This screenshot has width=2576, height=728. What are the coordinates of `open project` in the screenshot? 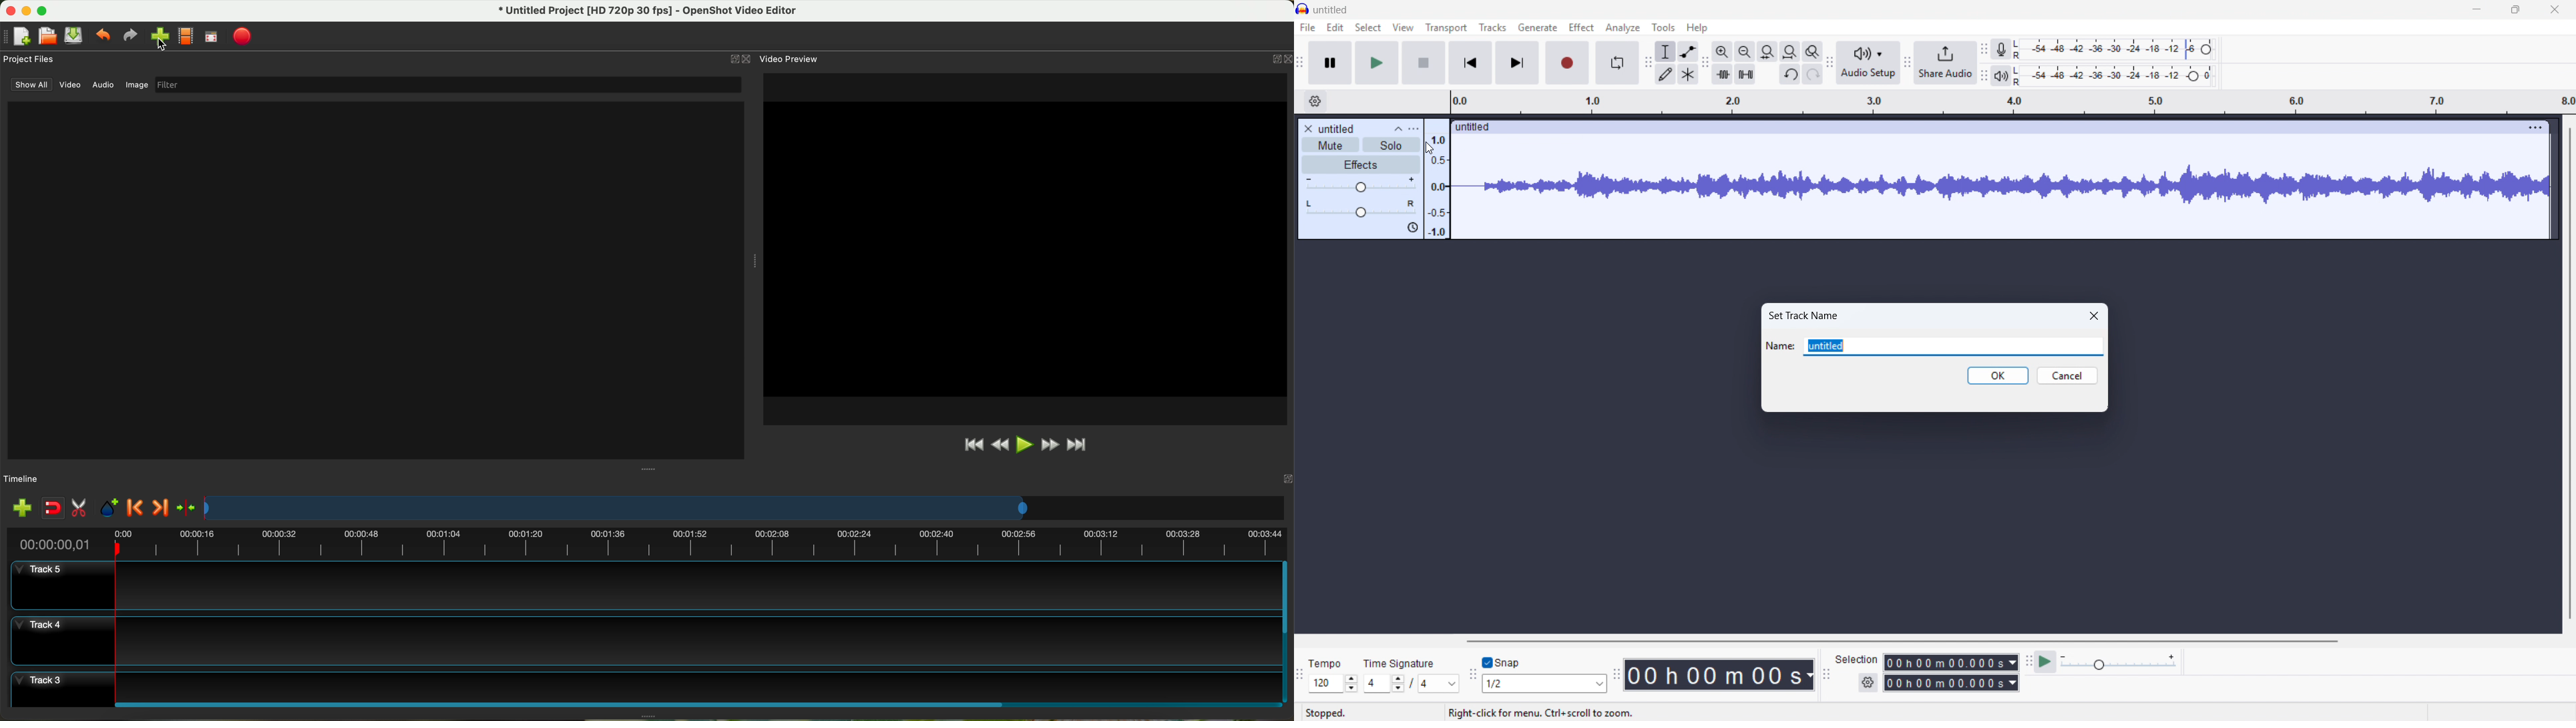 It's located at (49, 36).